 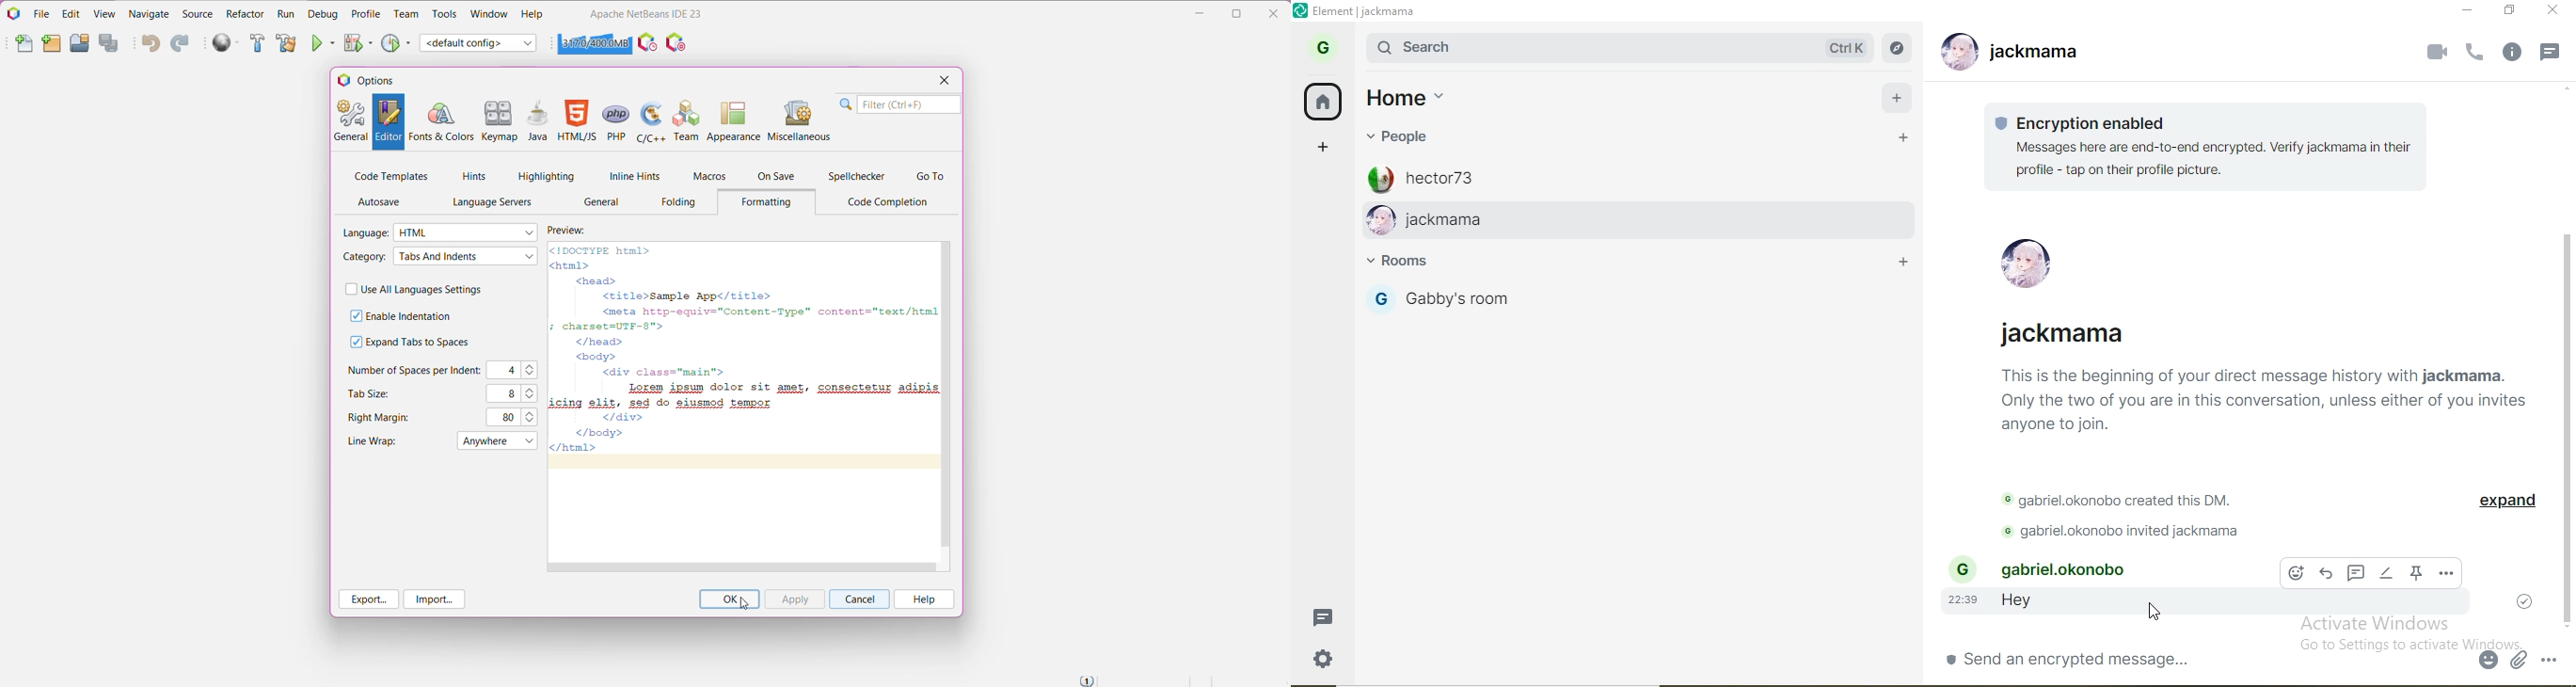 I want to click on add space, so click(x=1317, y=150).